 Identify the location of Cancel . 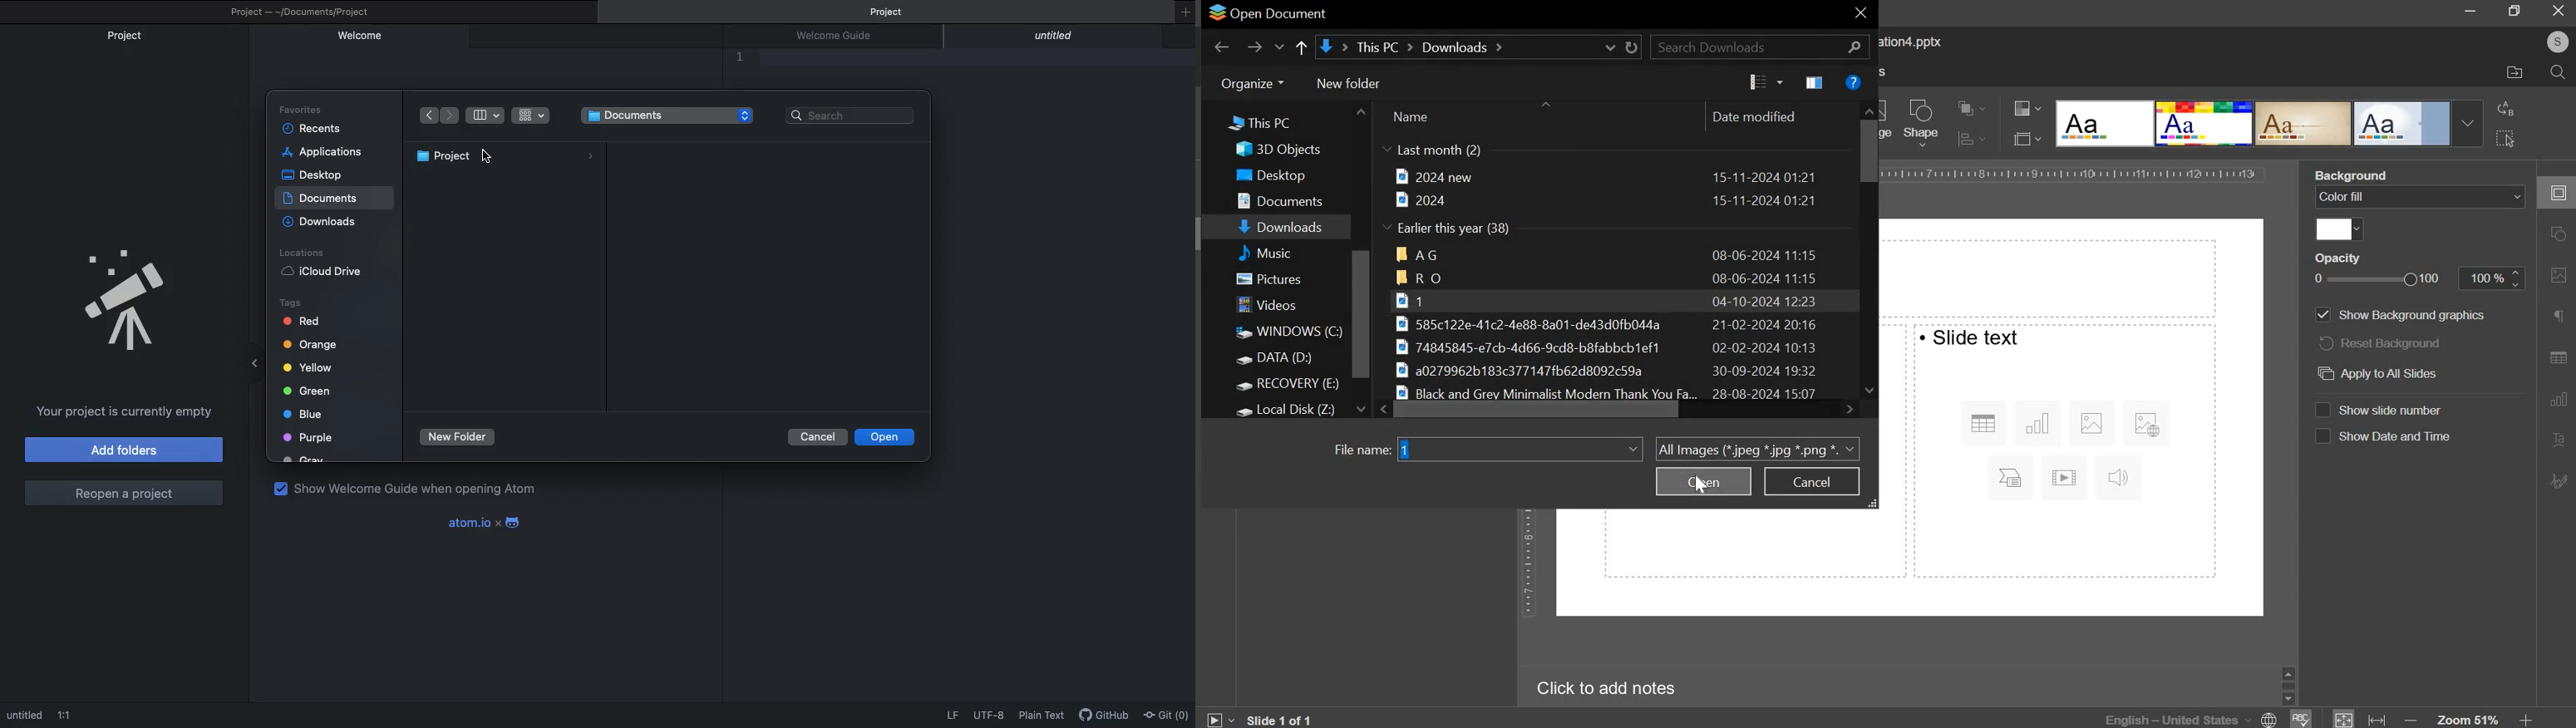
(819, 438).